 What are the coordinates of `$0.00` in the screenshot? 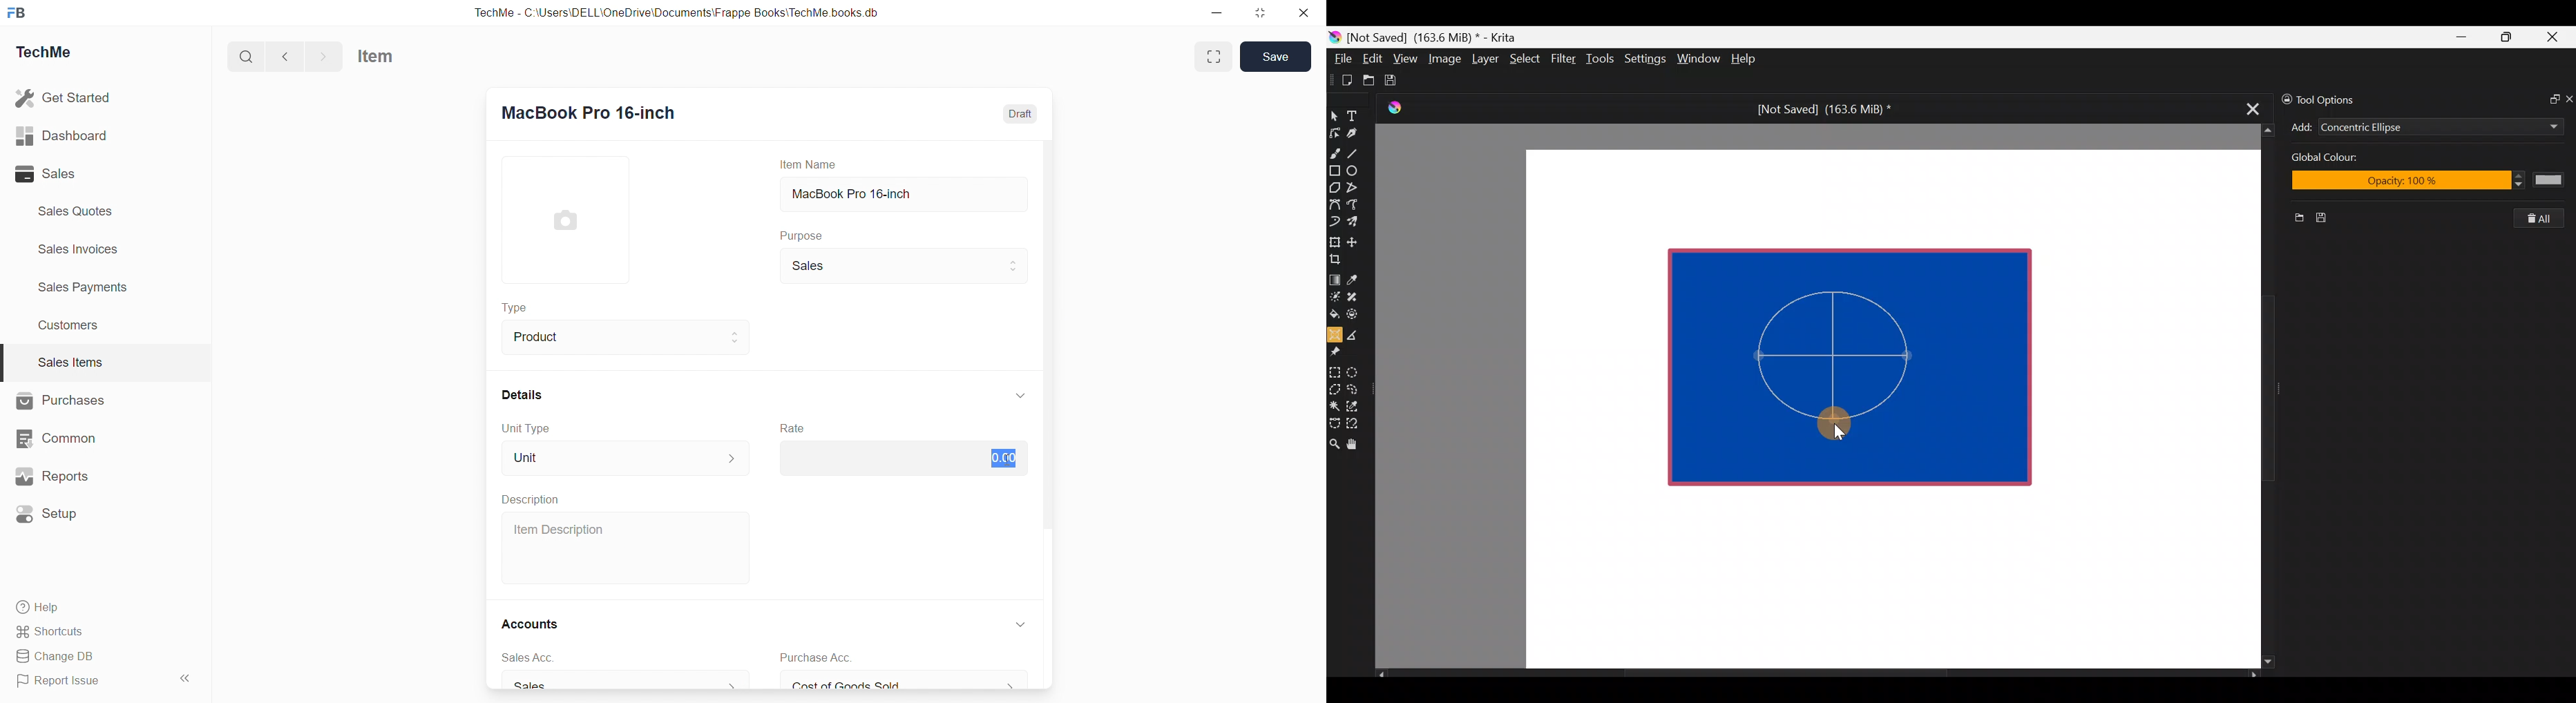 It's located at (902, 459).